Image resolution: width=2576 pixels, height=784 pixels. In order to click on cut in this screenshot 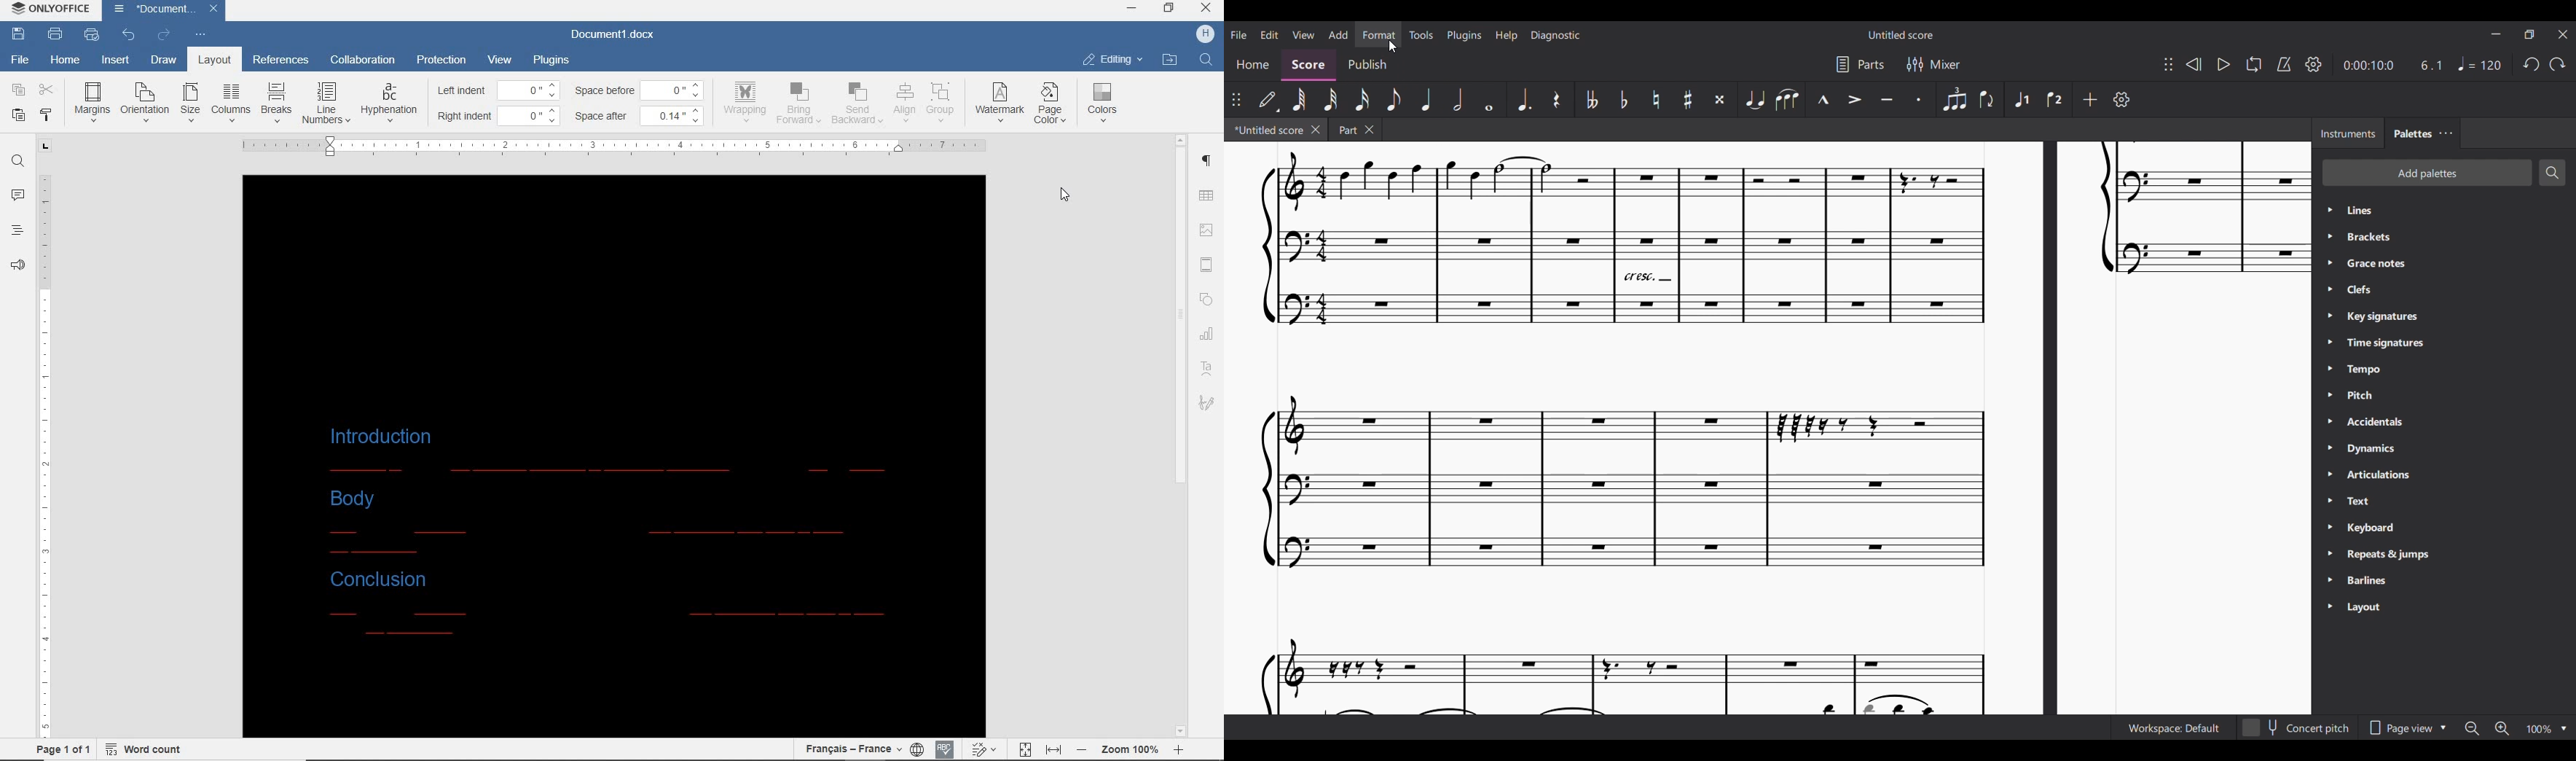, I will do `click(47, 89)`.